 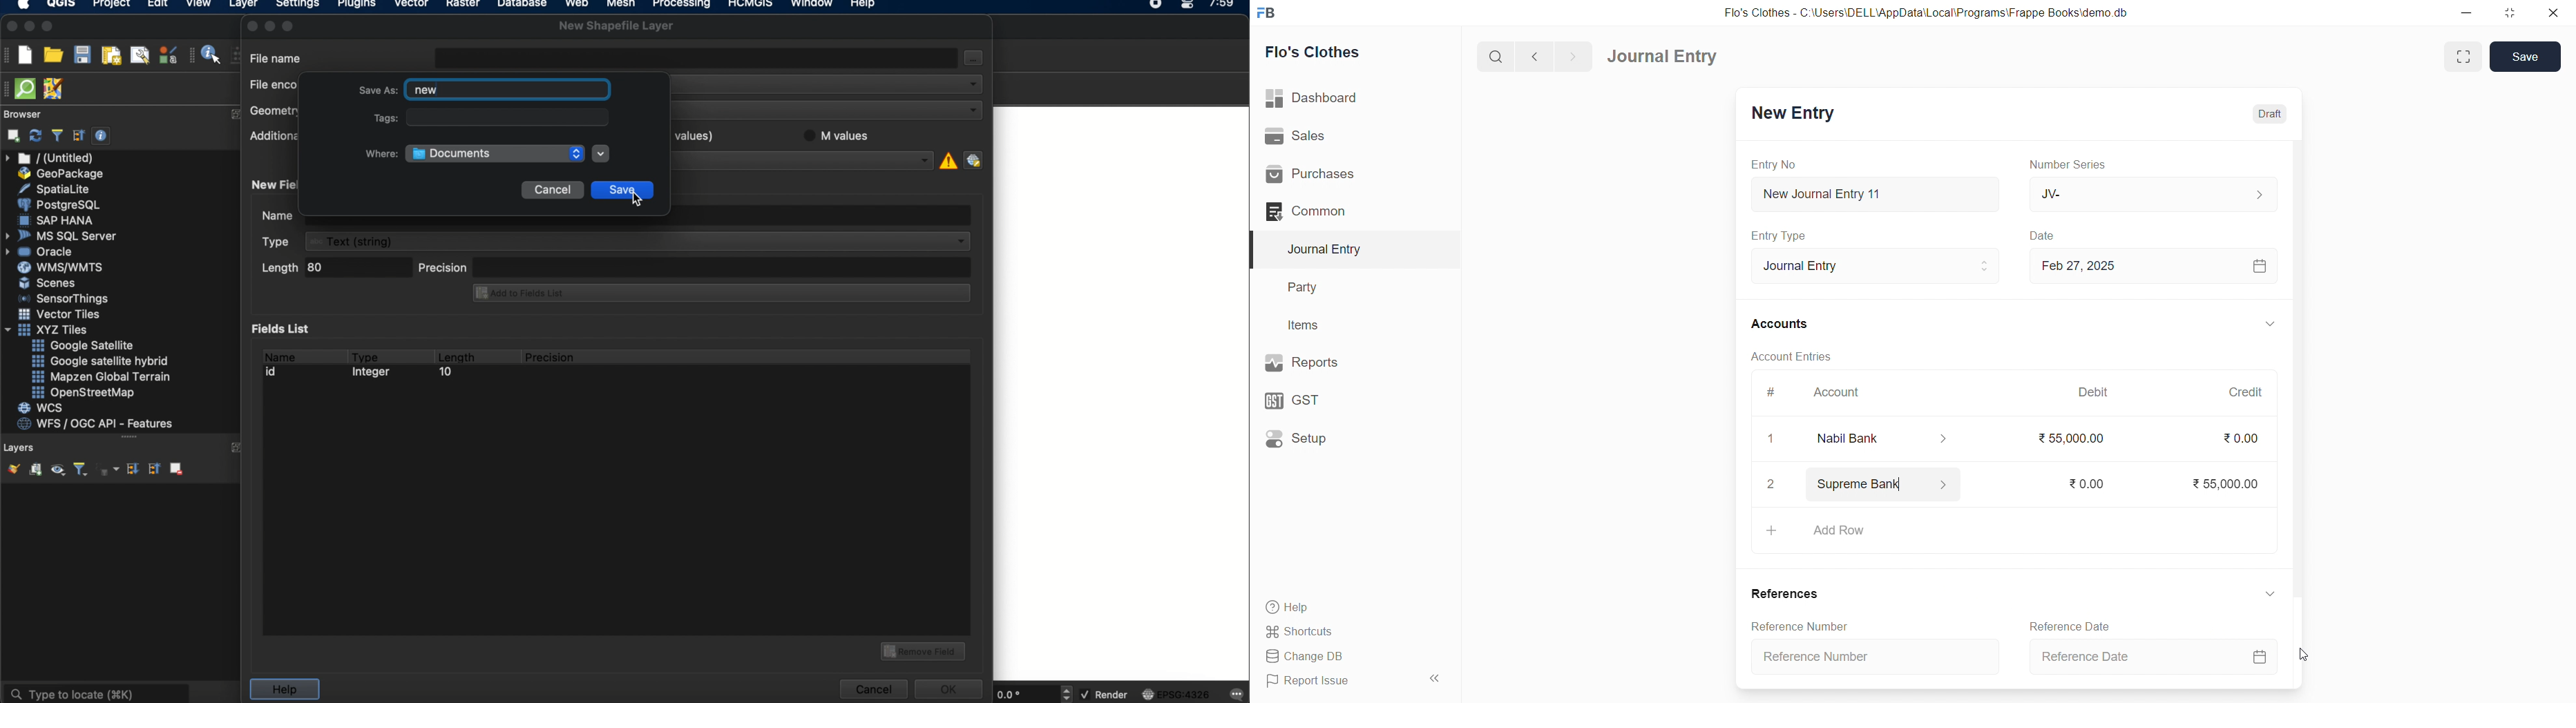 What do you see at coordinates (976, 64) in the screenshot?
I see `cursor` at bounding box center [976, 64].